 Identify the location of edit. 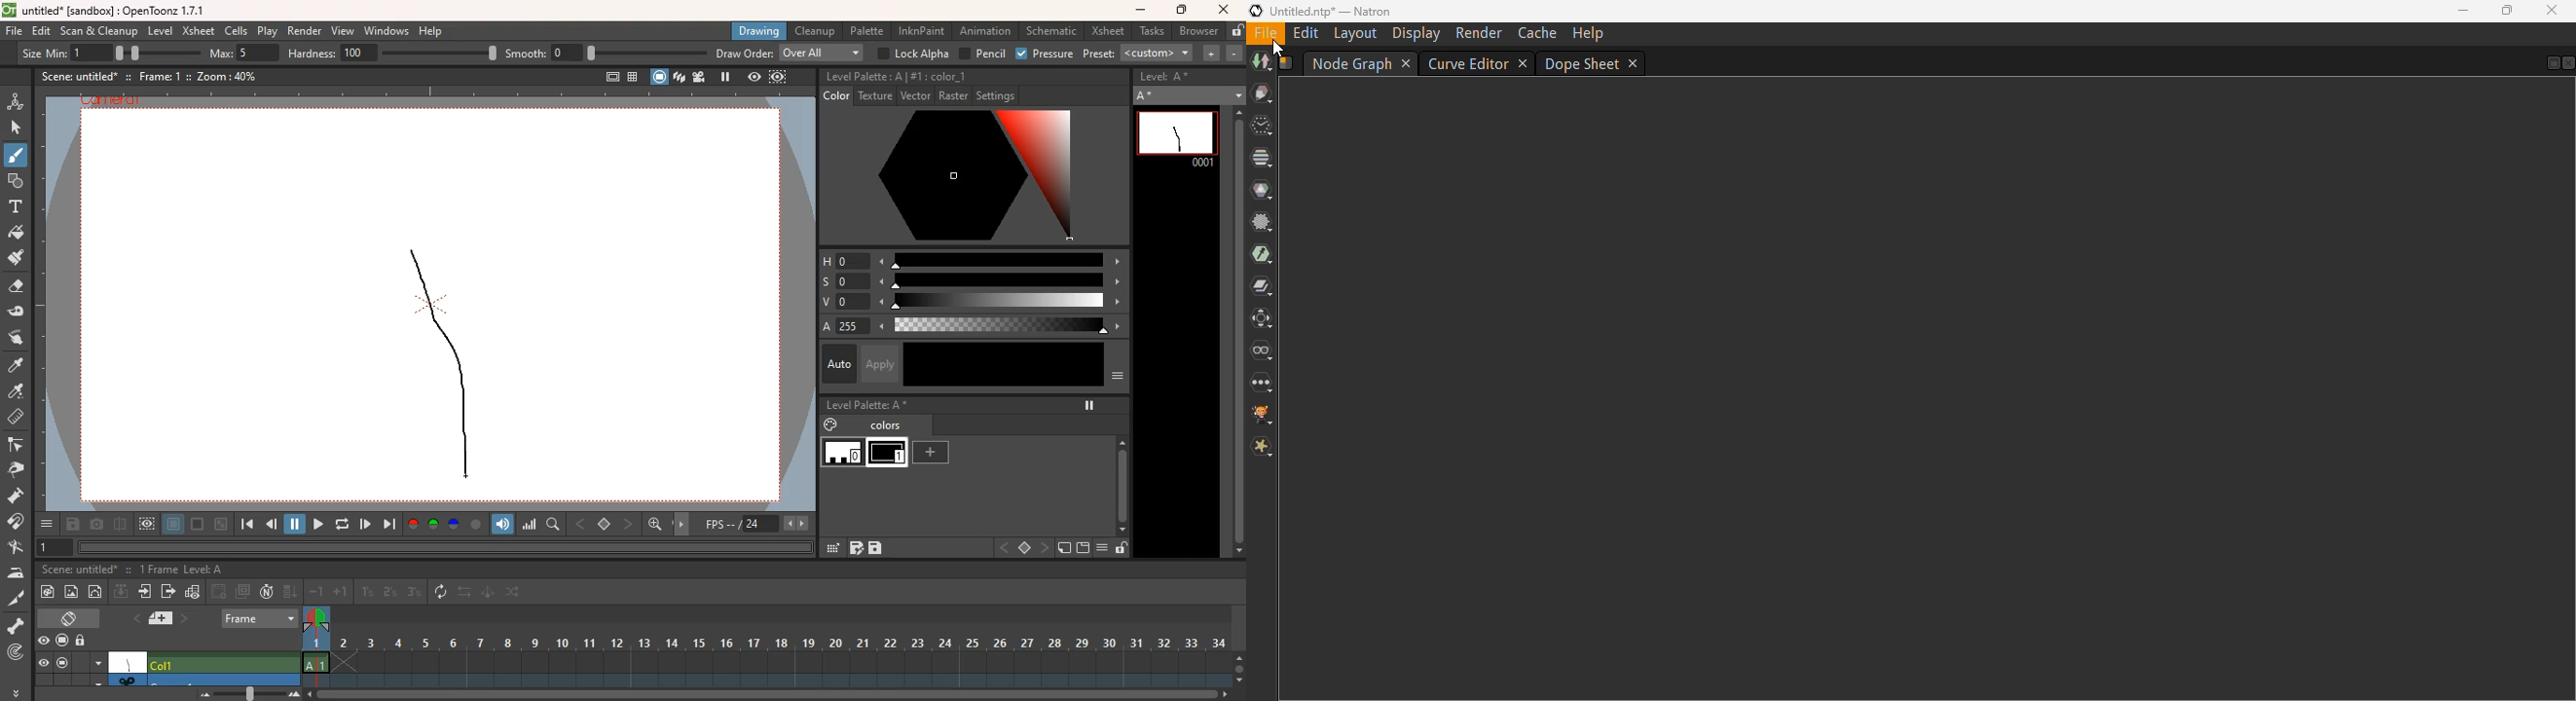
(42, 31).